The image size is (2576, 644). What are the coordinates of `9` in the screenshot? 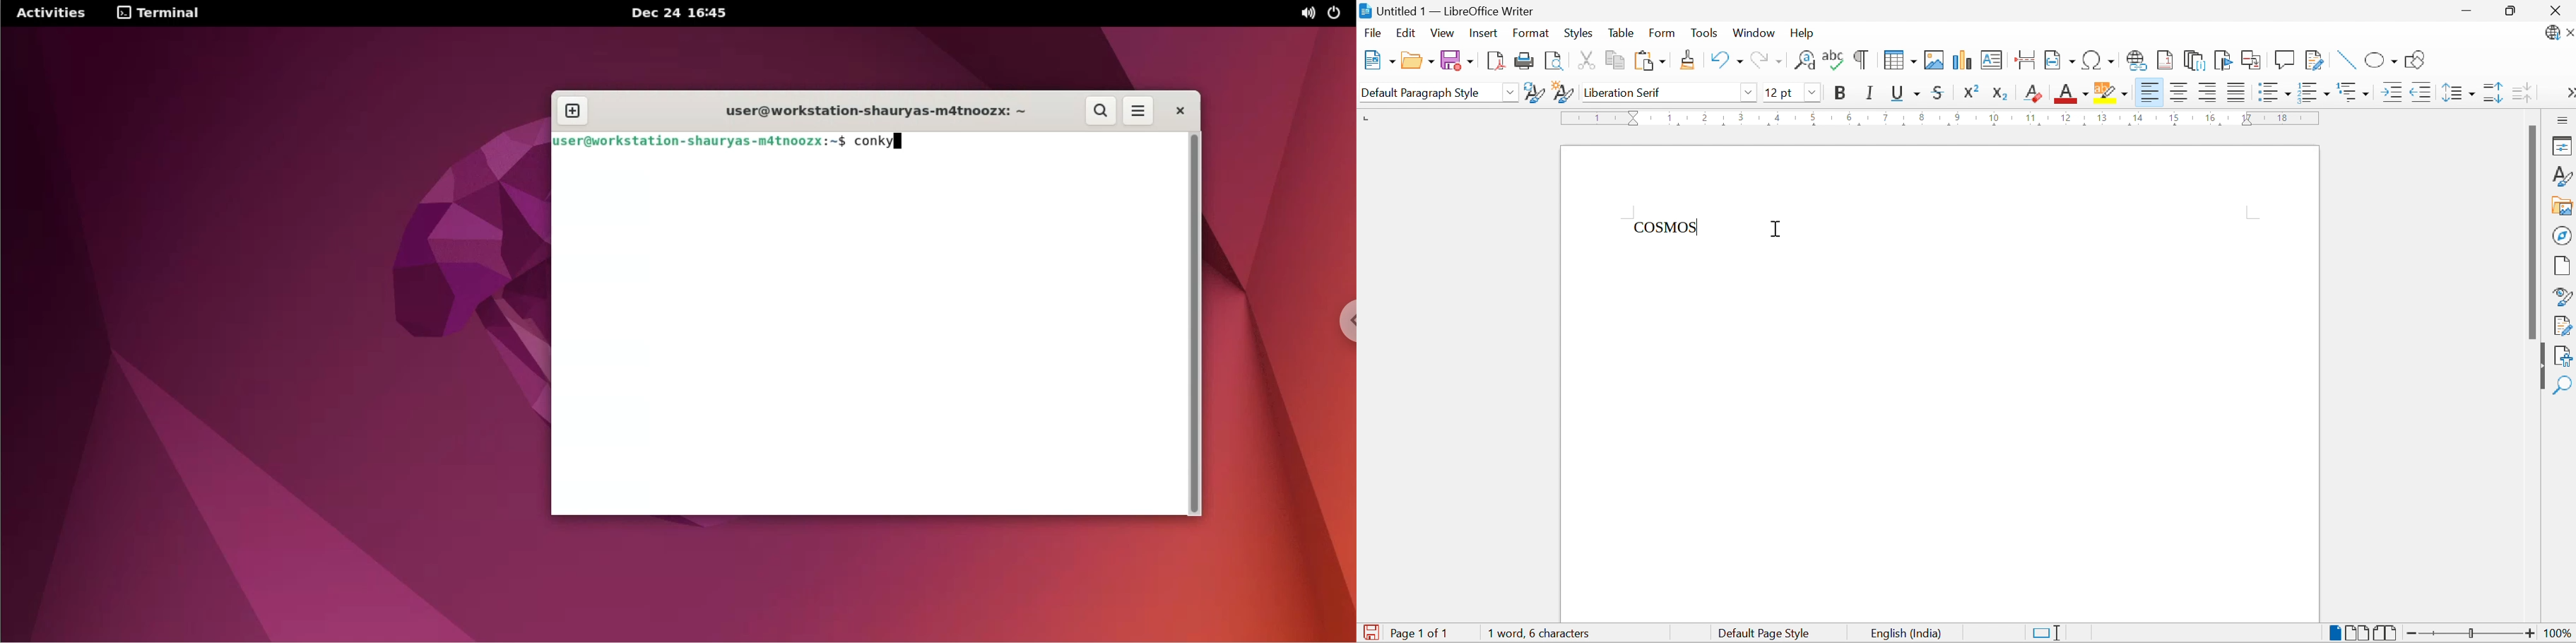 It's located at (1956, 118).